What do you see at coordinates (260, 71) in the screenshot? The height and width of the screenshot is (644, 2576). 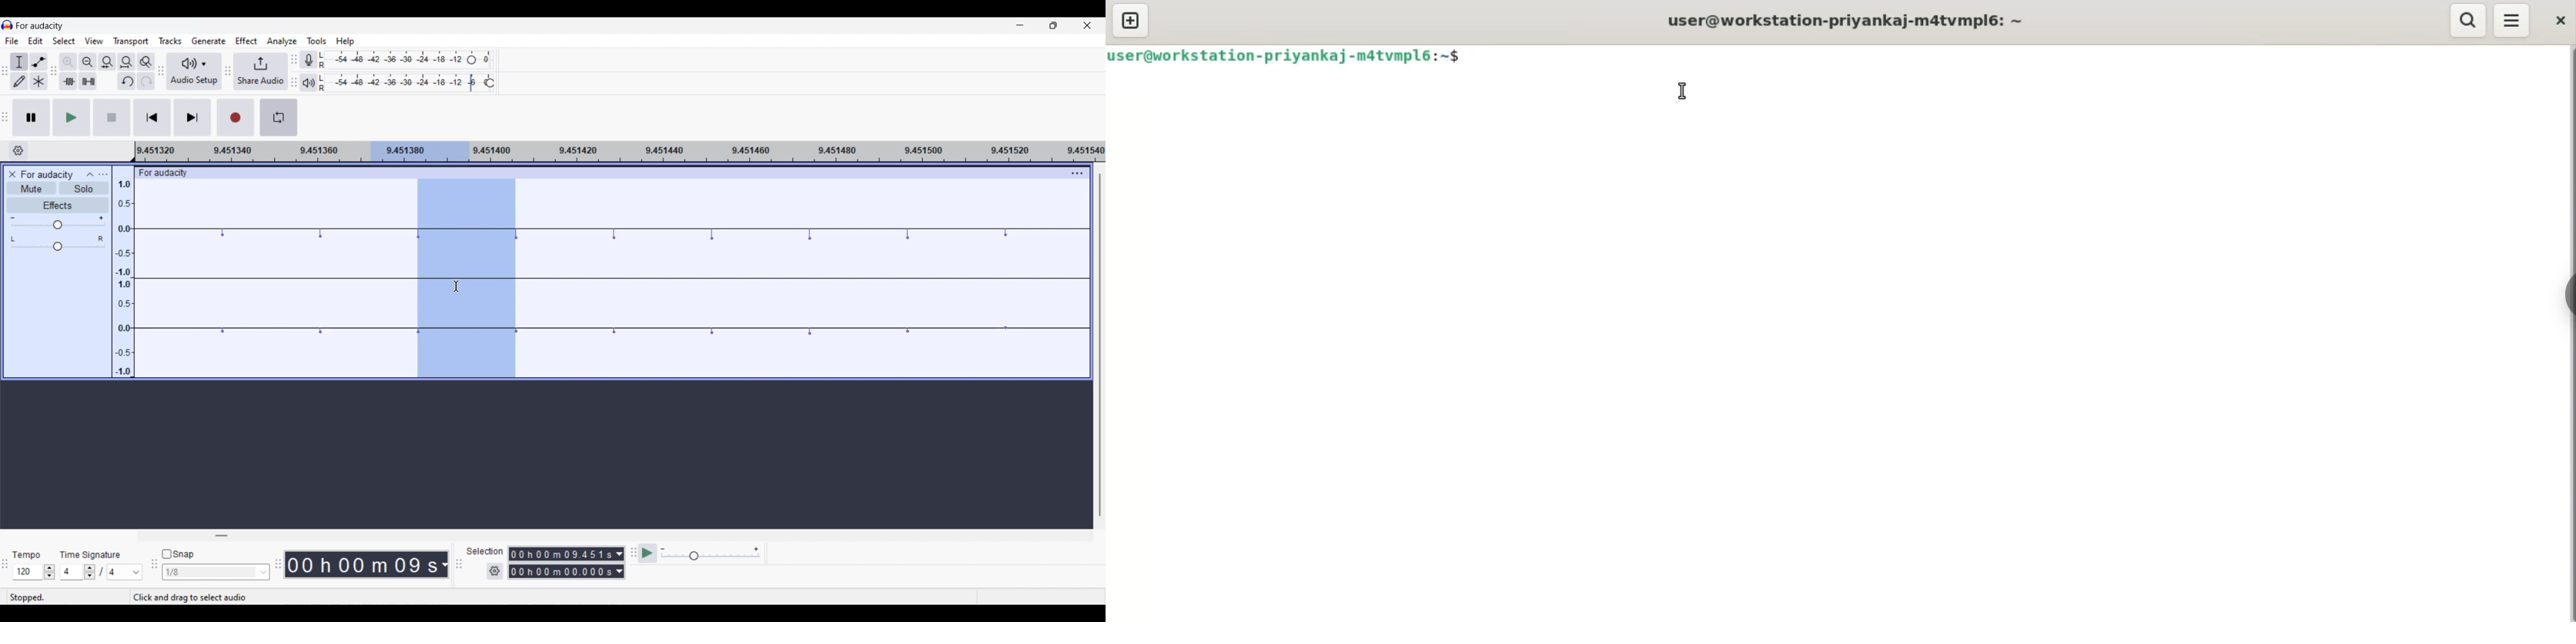 I see `Share audio` at bounding box center [260, 71].